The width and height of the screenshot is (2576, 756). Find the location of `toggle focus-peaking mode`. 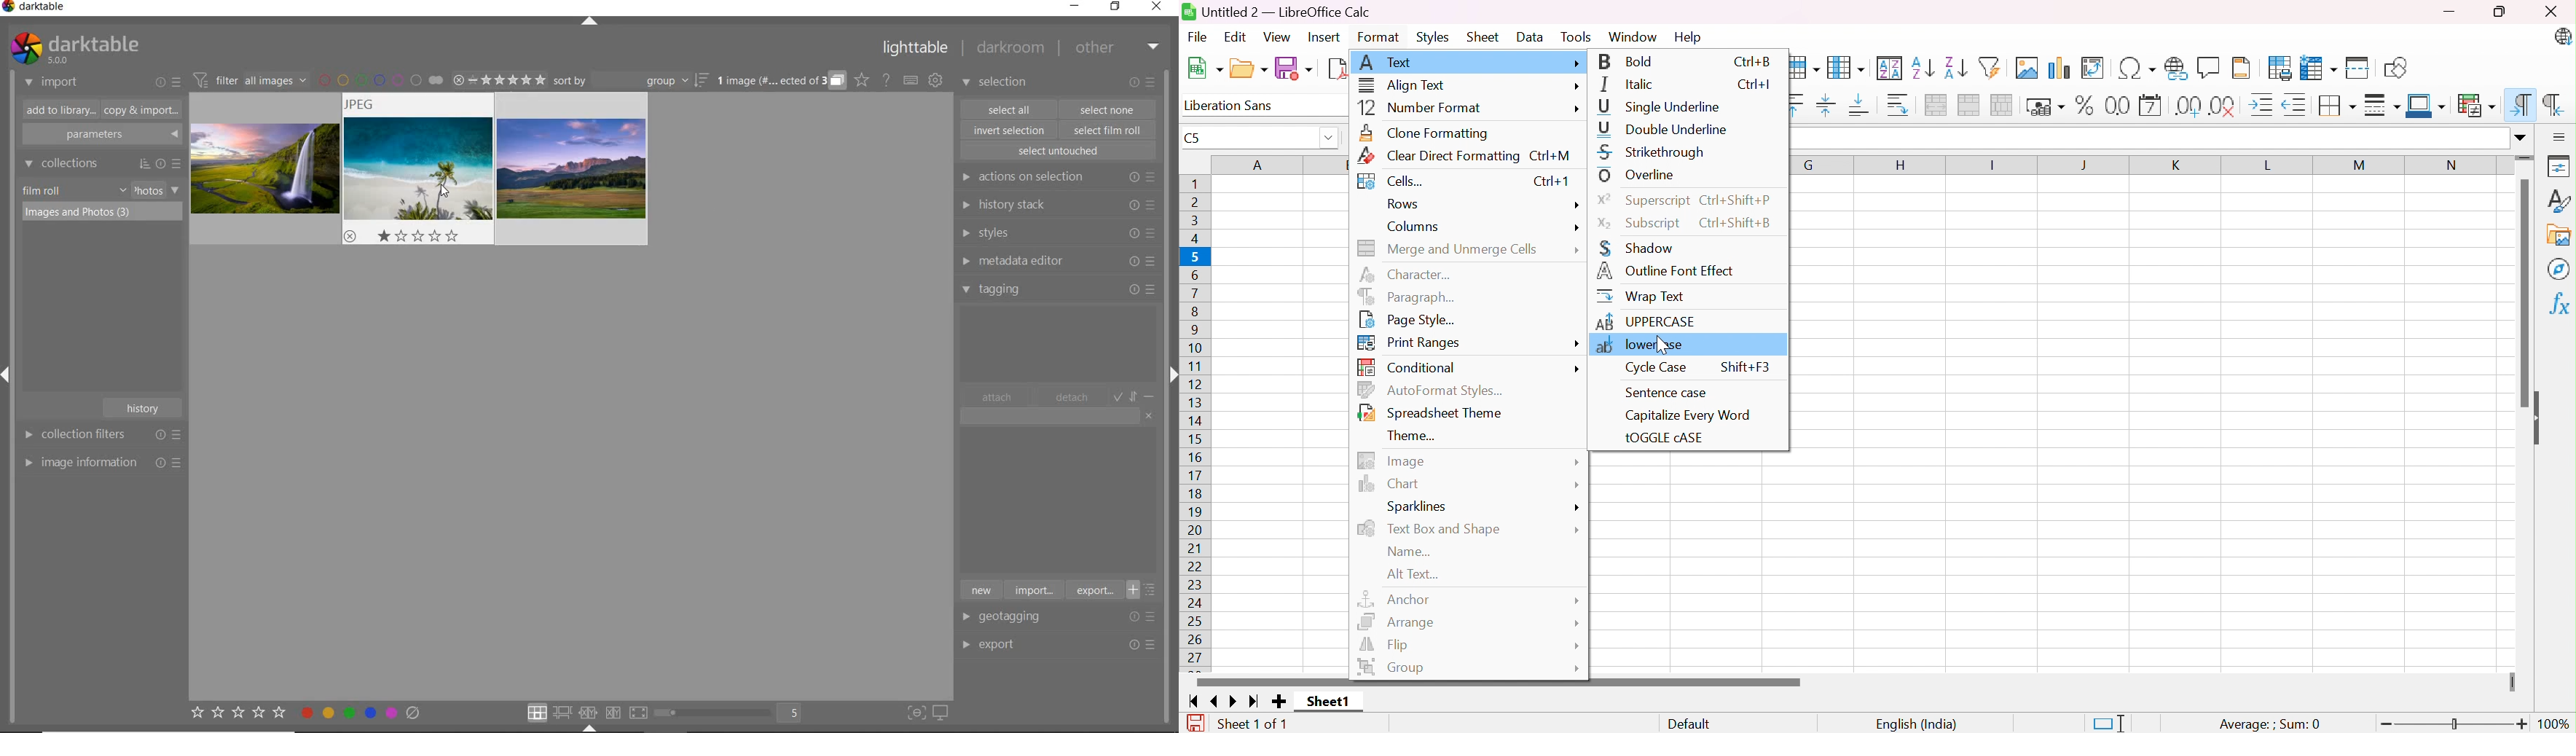

toggle focus-peaking mode is located at coordinates (915, 711).